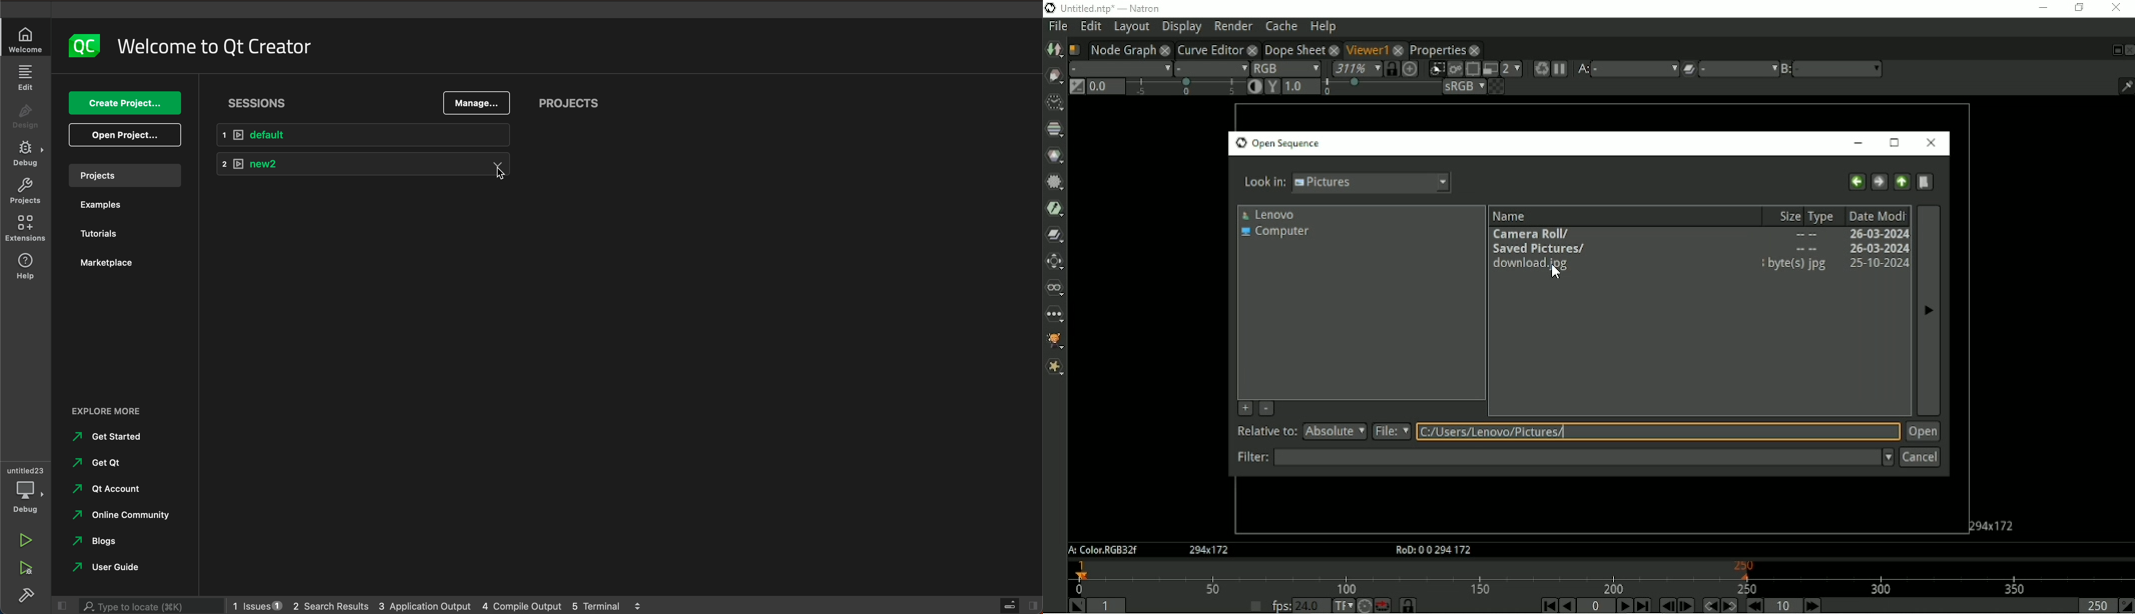 The height and width of the screenshot is (616, 2156). What do you see at coordinates (477, 103) in the screenshot?
I see `mange ` at bounding box center [477, 103].